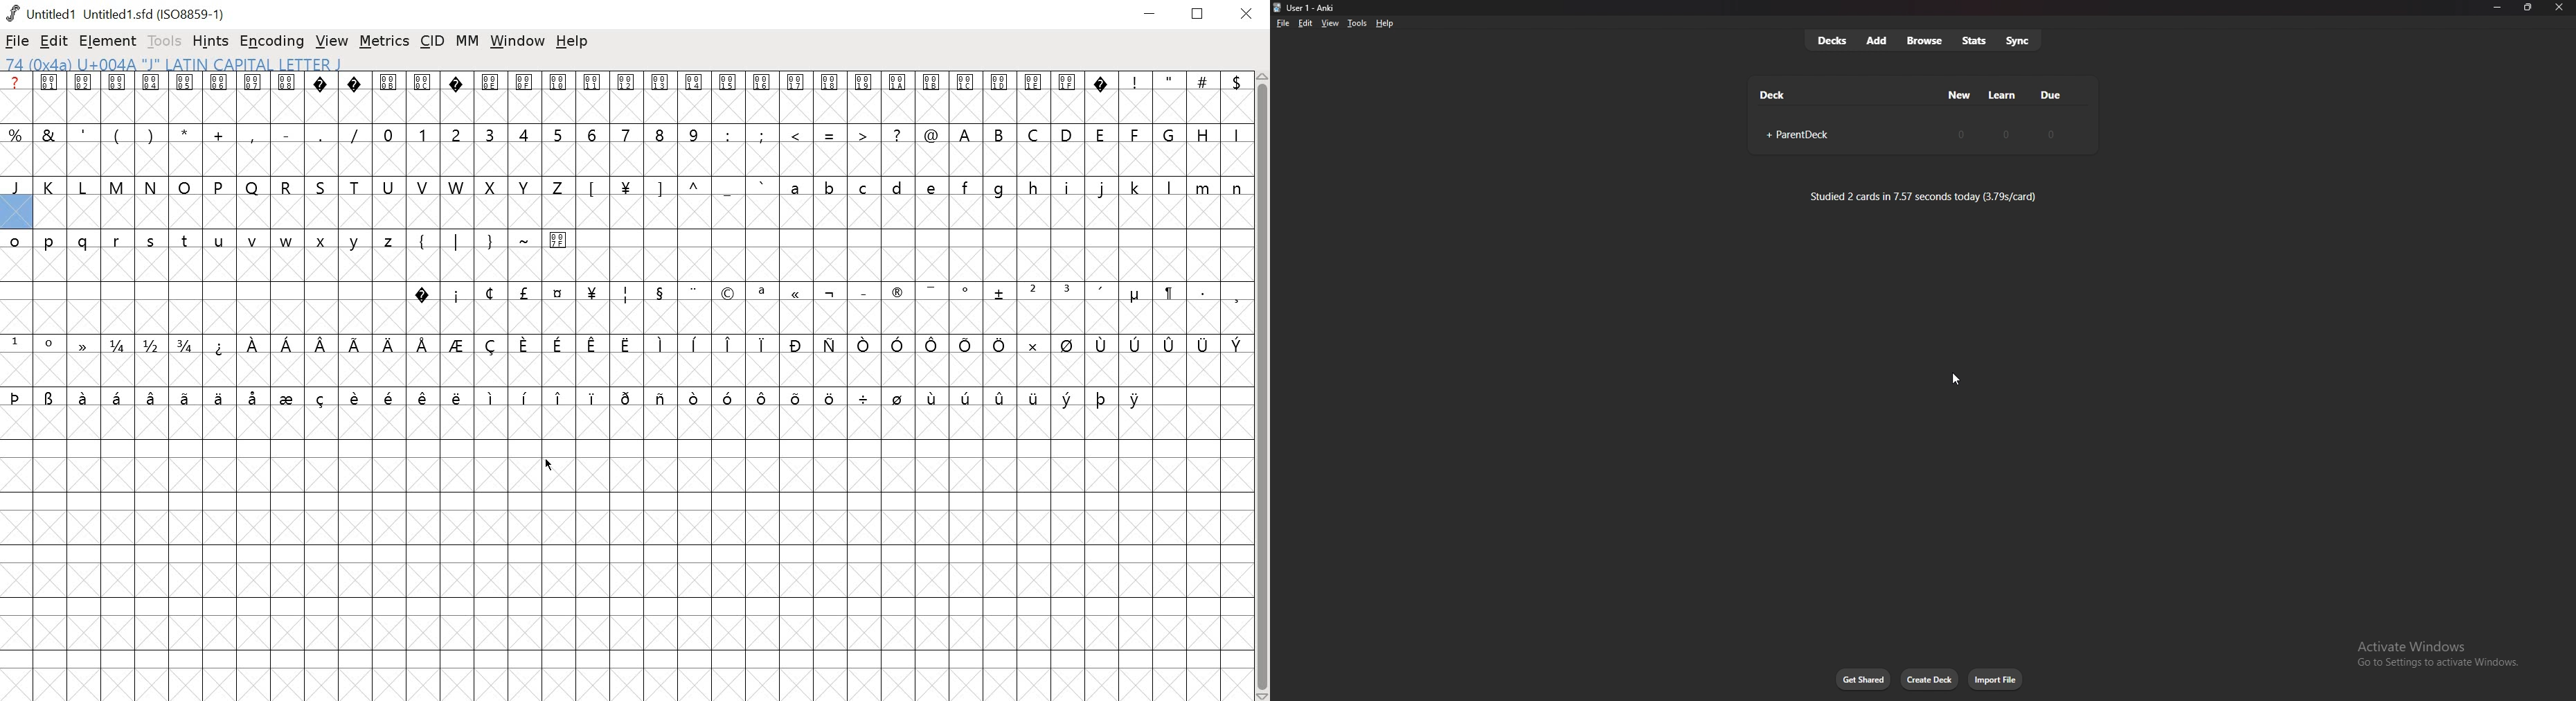 The width and height of the screenshot is (2576, 728). What do you see at coordinates (1924, 196) in the screenshot?
I see `studied 2 cards in 7.57 seconds today (3.79s/card)` at bounding box center [1924, 196].